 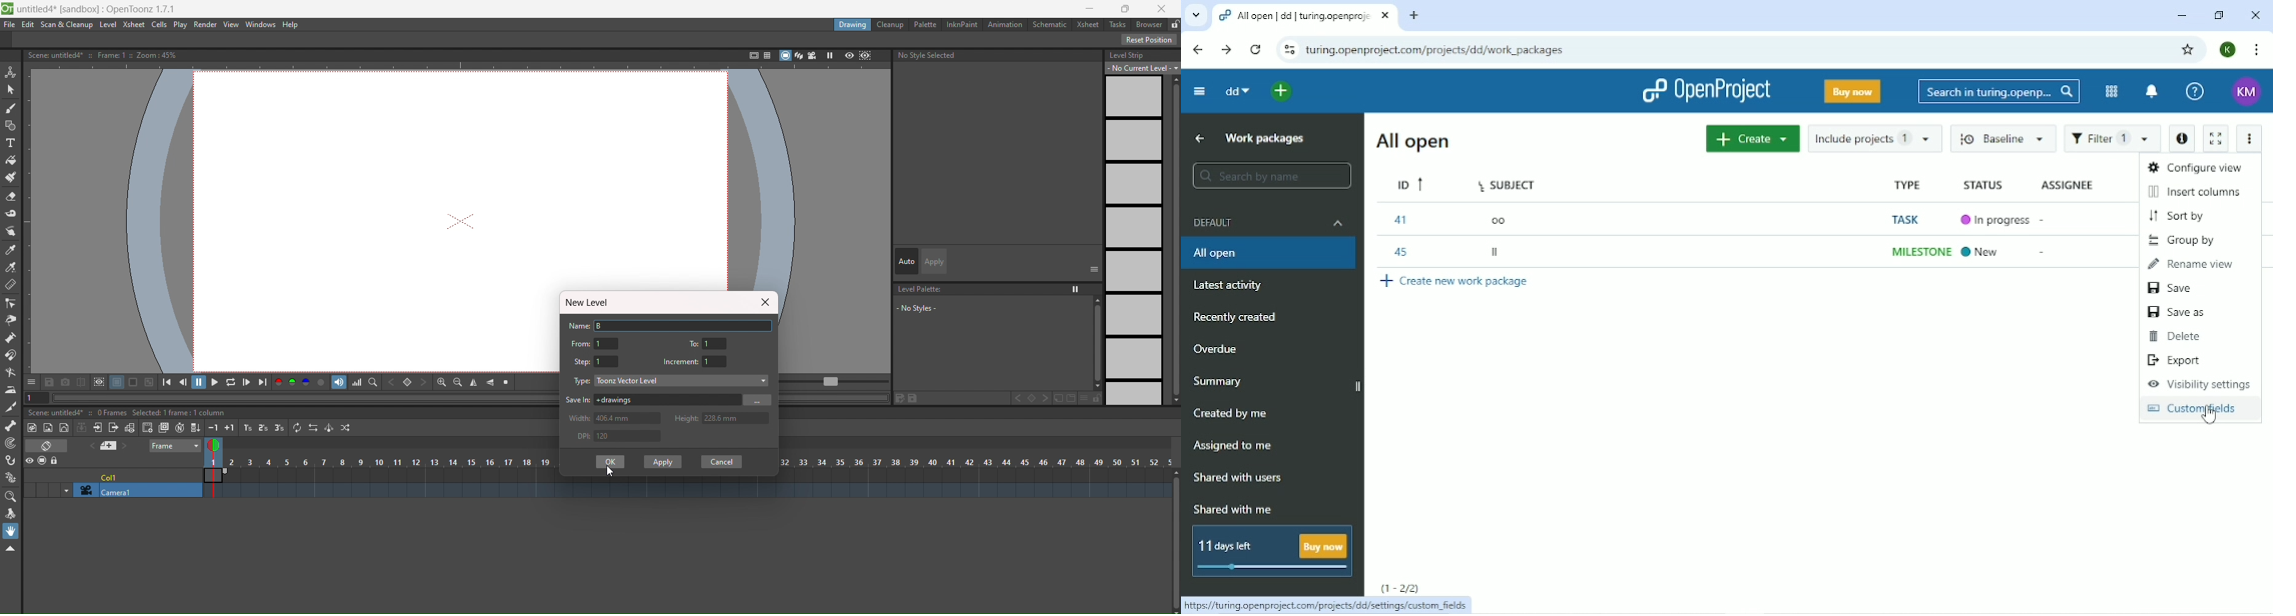 What do you see at coordinates (10, 25) in the screenshot?
I see `file` at bounding box center [10, 25].